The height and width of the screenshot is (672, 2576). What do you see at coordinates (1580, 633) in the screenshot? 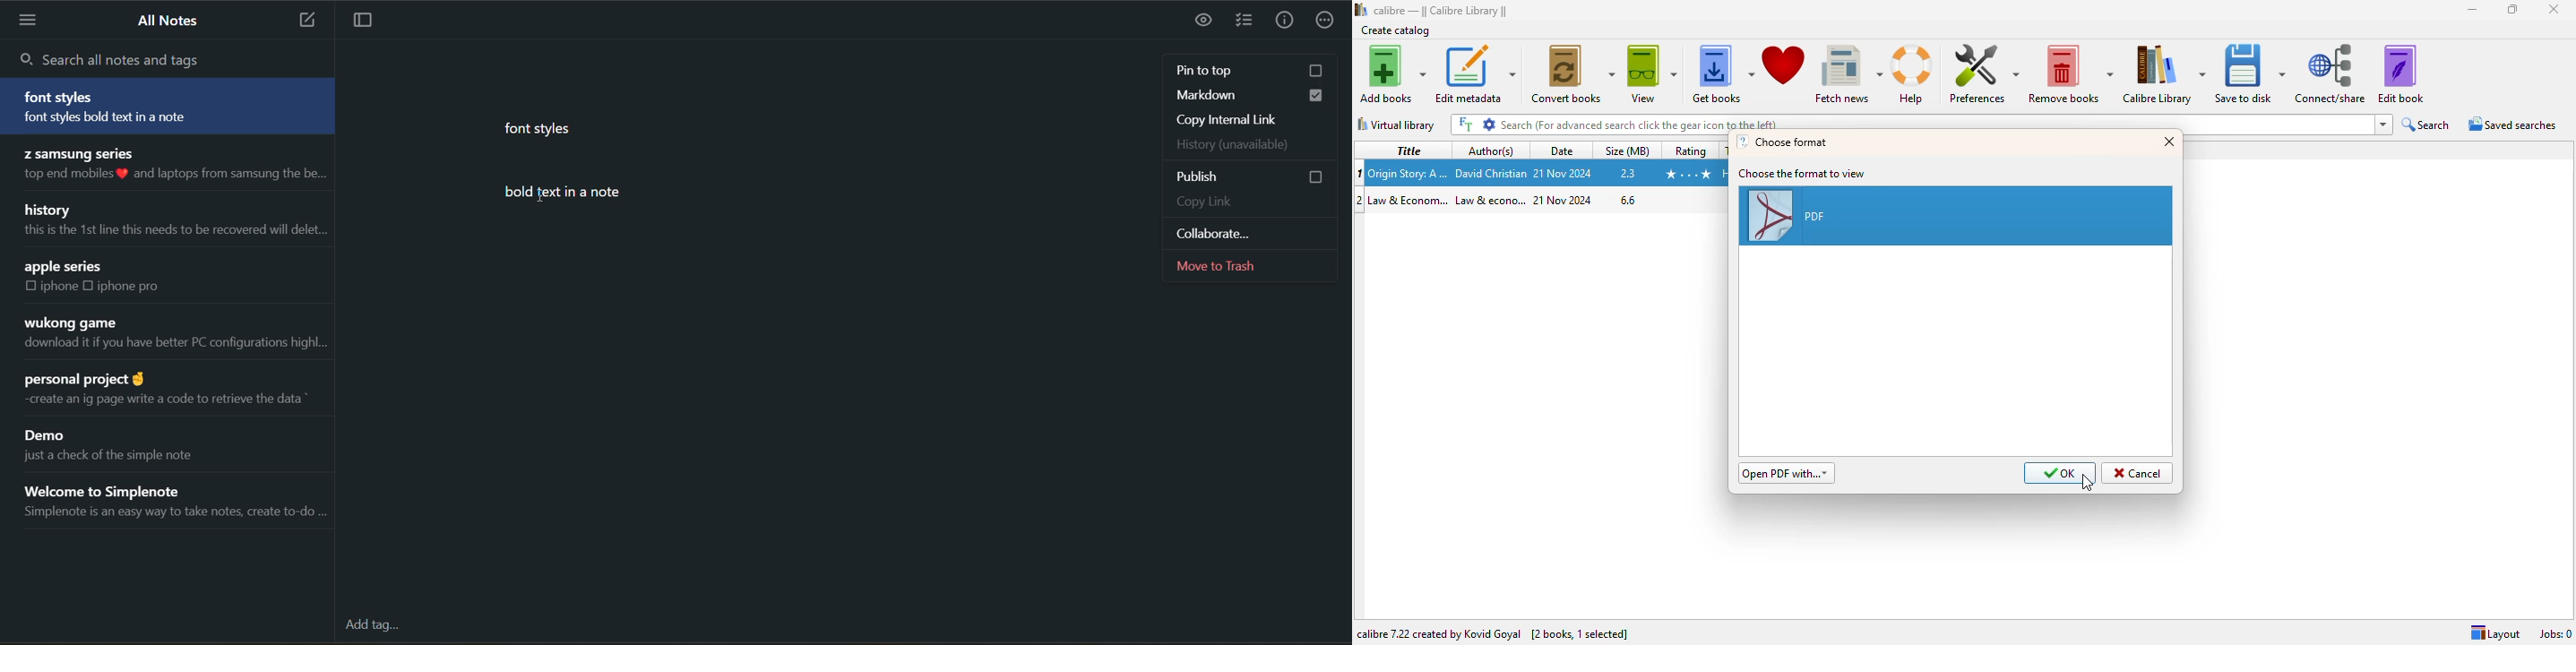
I see `[2 books, 1 selected]` at bounding box center [1580, 633].